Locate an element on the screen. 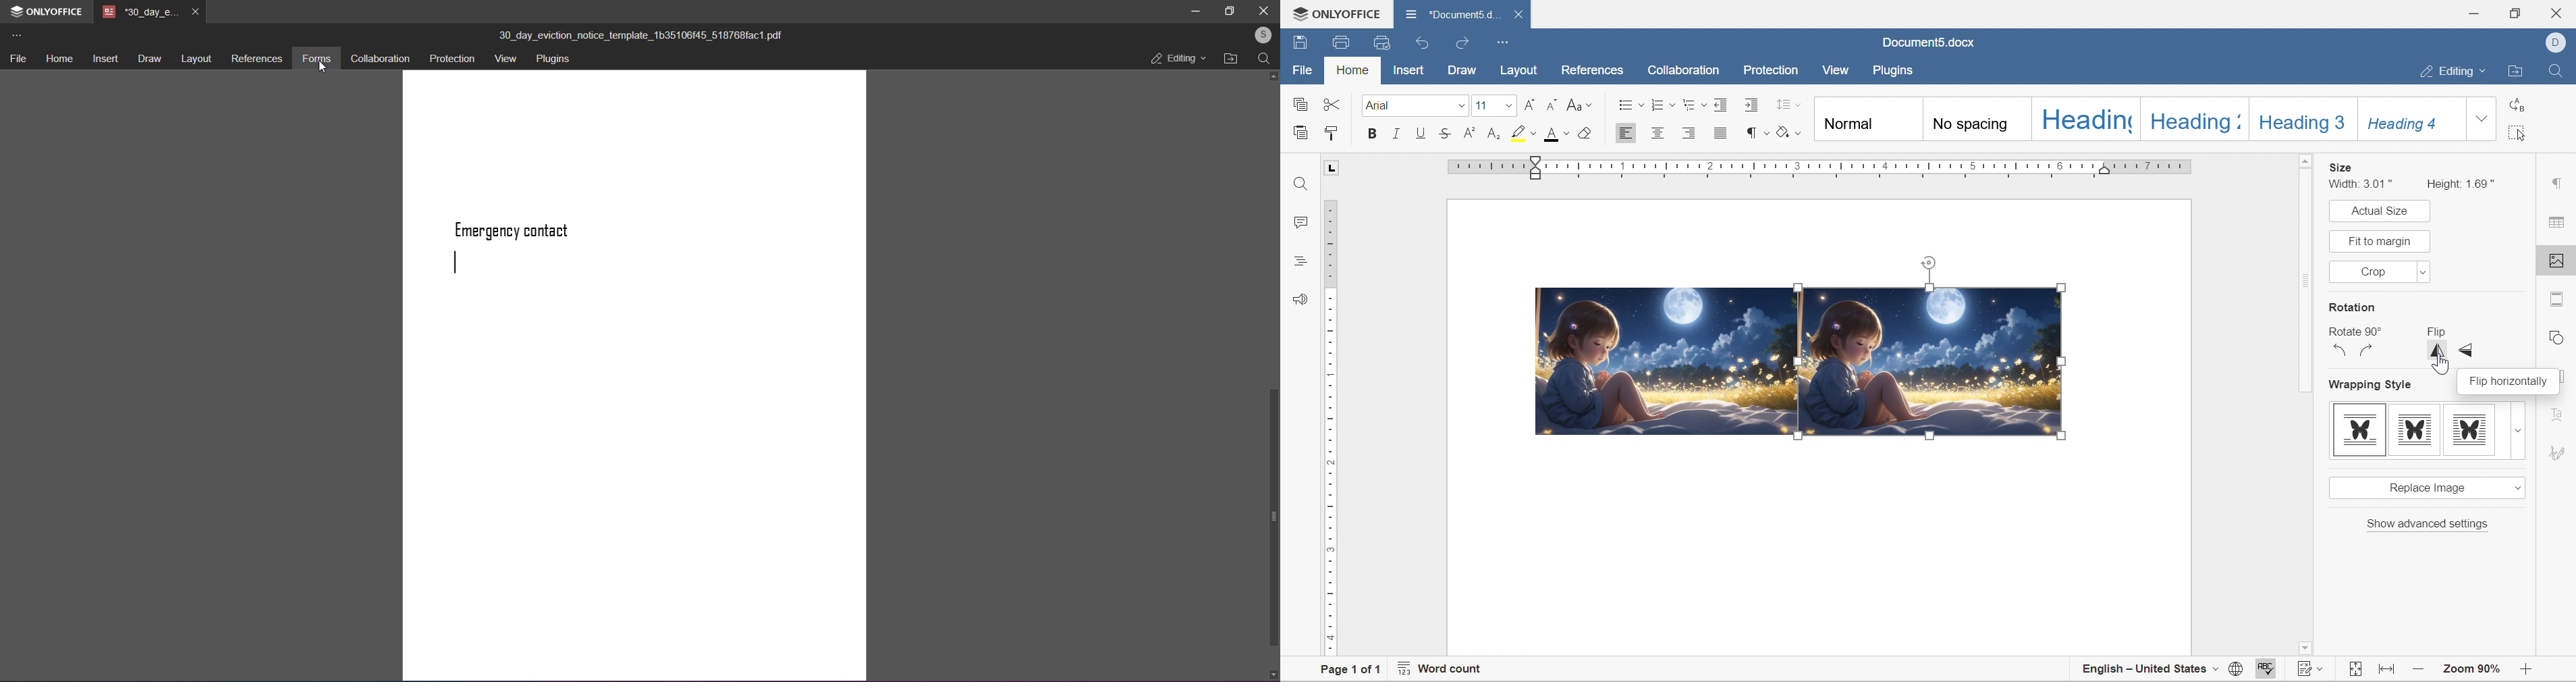 The height and width of the screenshot is (700, 2576). next line is located at coordinates (456, 266).